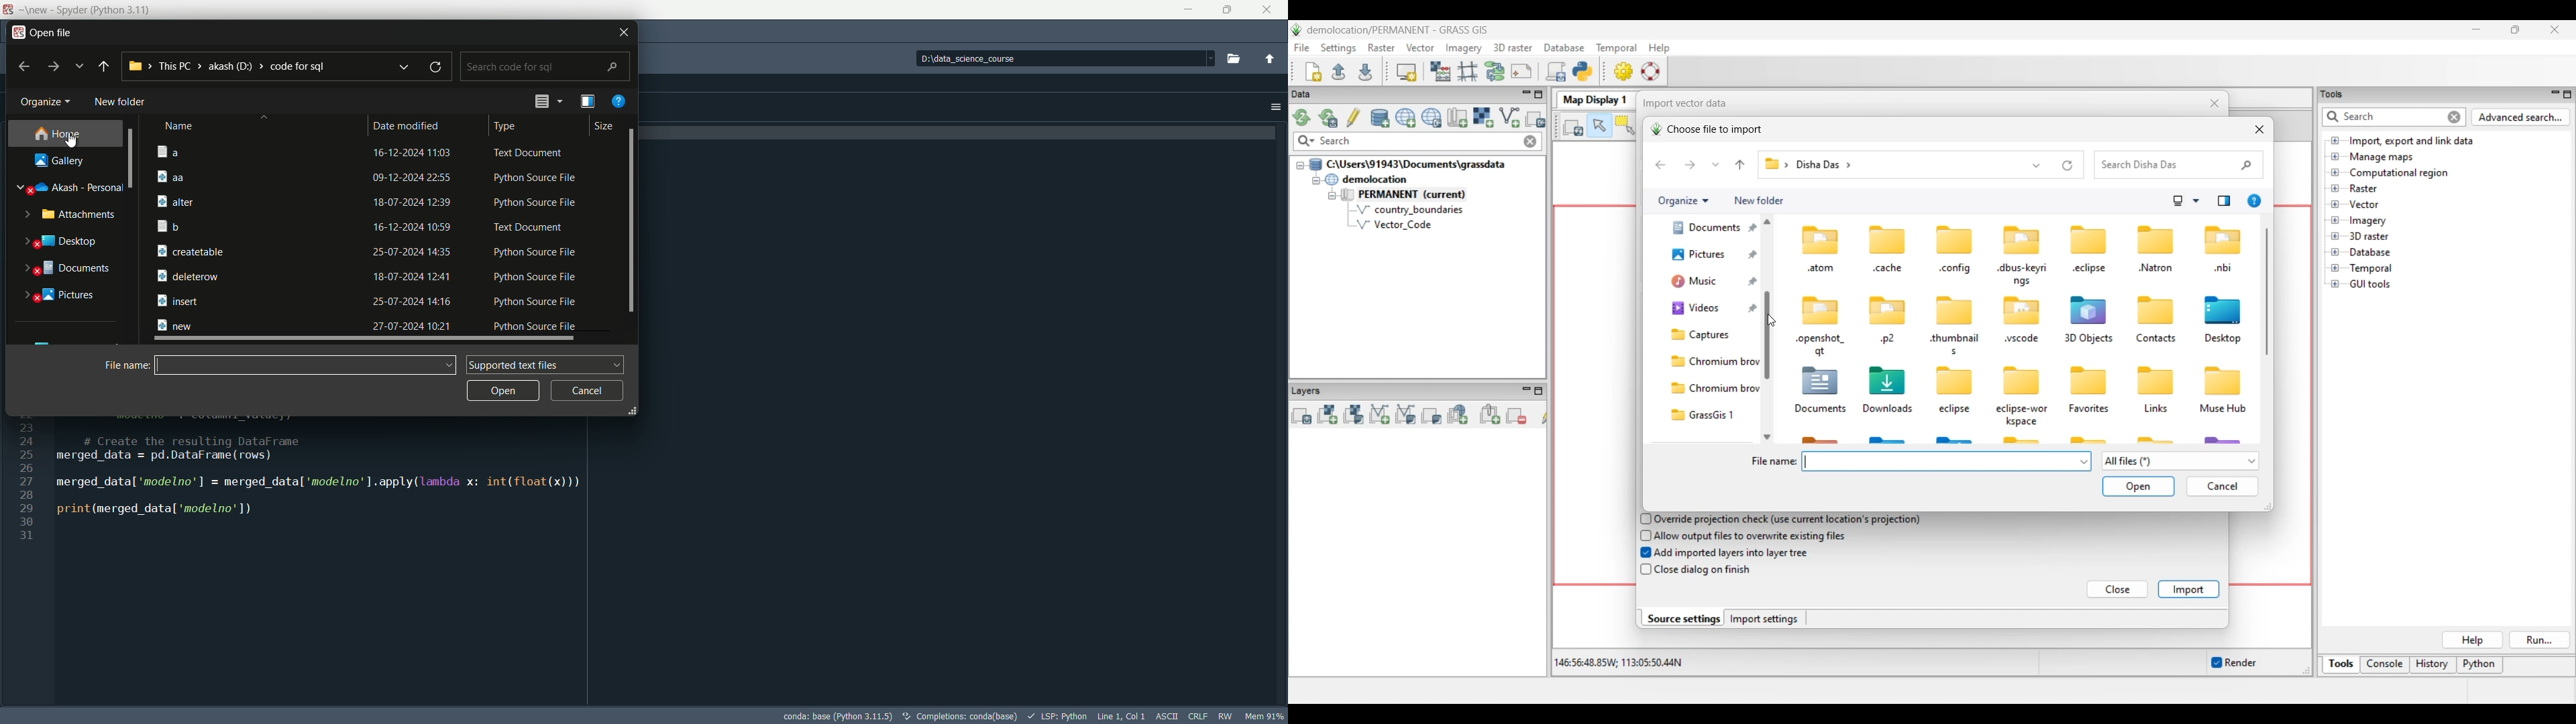  What do you see at coordinates (1236, 58) in the screenshot?
I see `Browse a working directory` at bounding box center [1236, 58].